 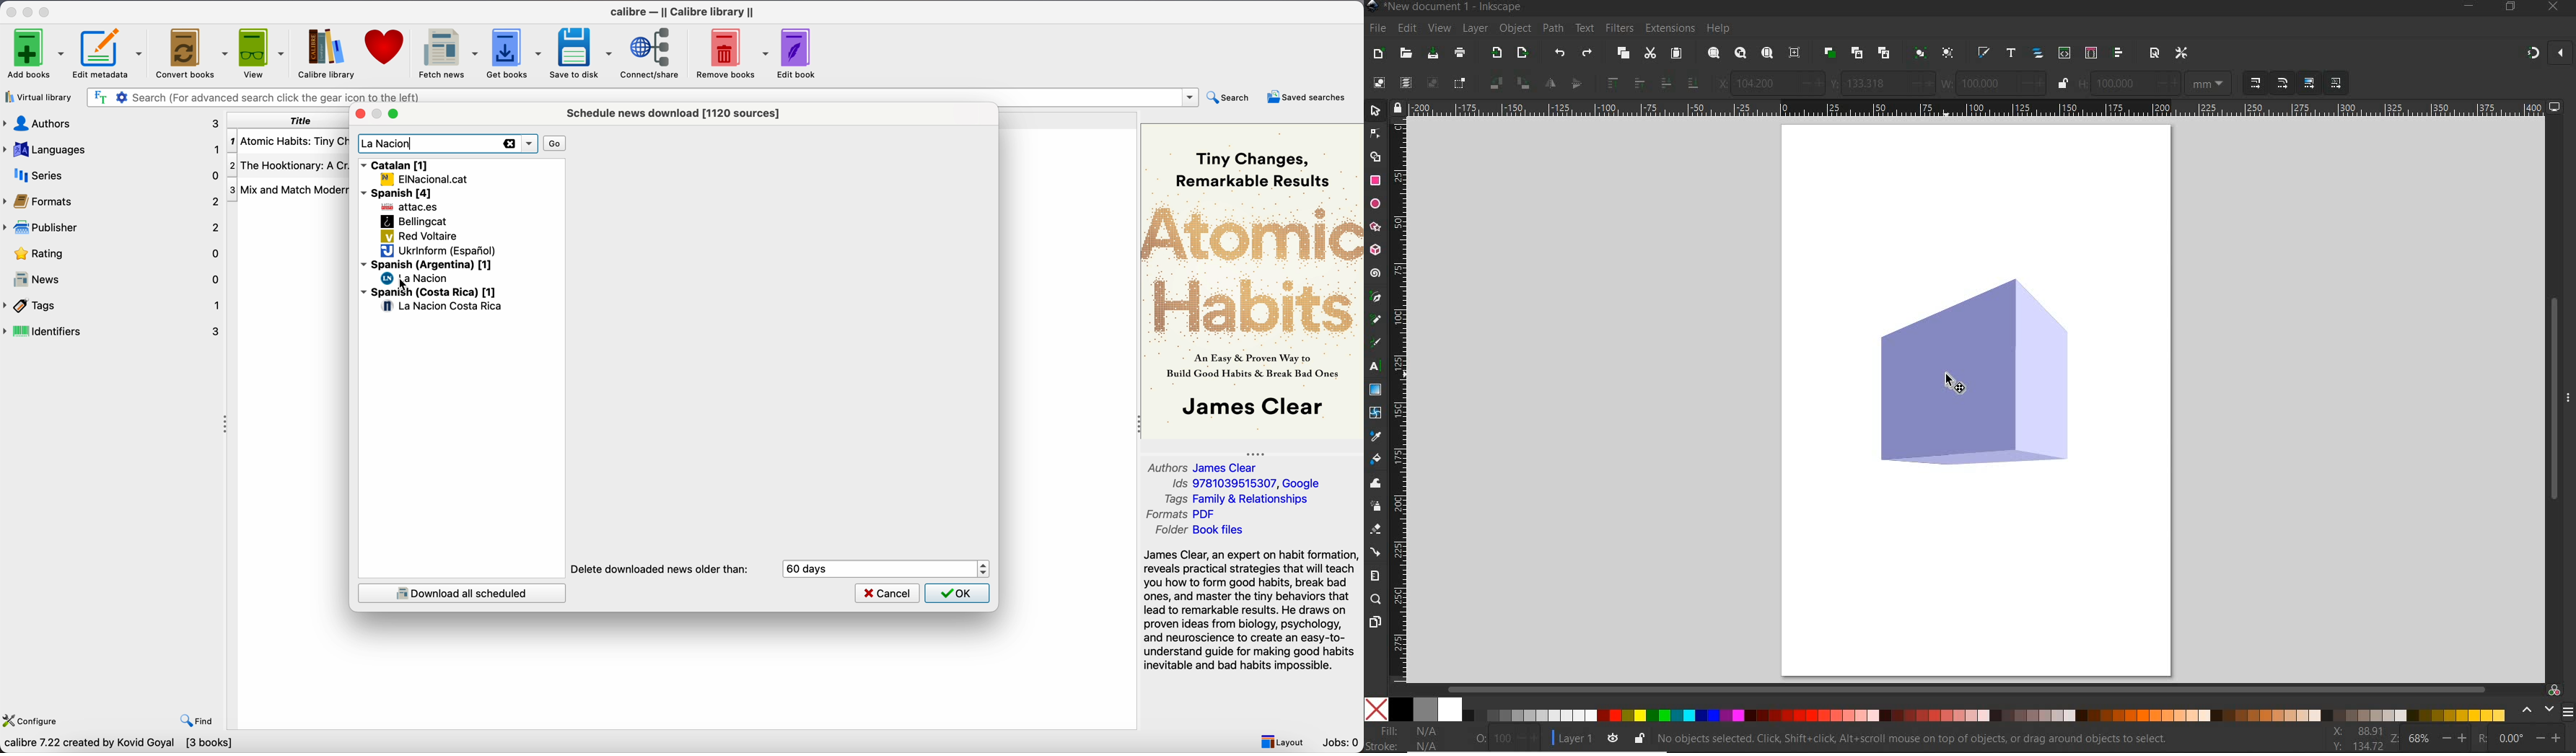 What do you see at coordinates (2536, 710) in the screenshot?
I see `scroll color options` at bounding box center [2536, 710].